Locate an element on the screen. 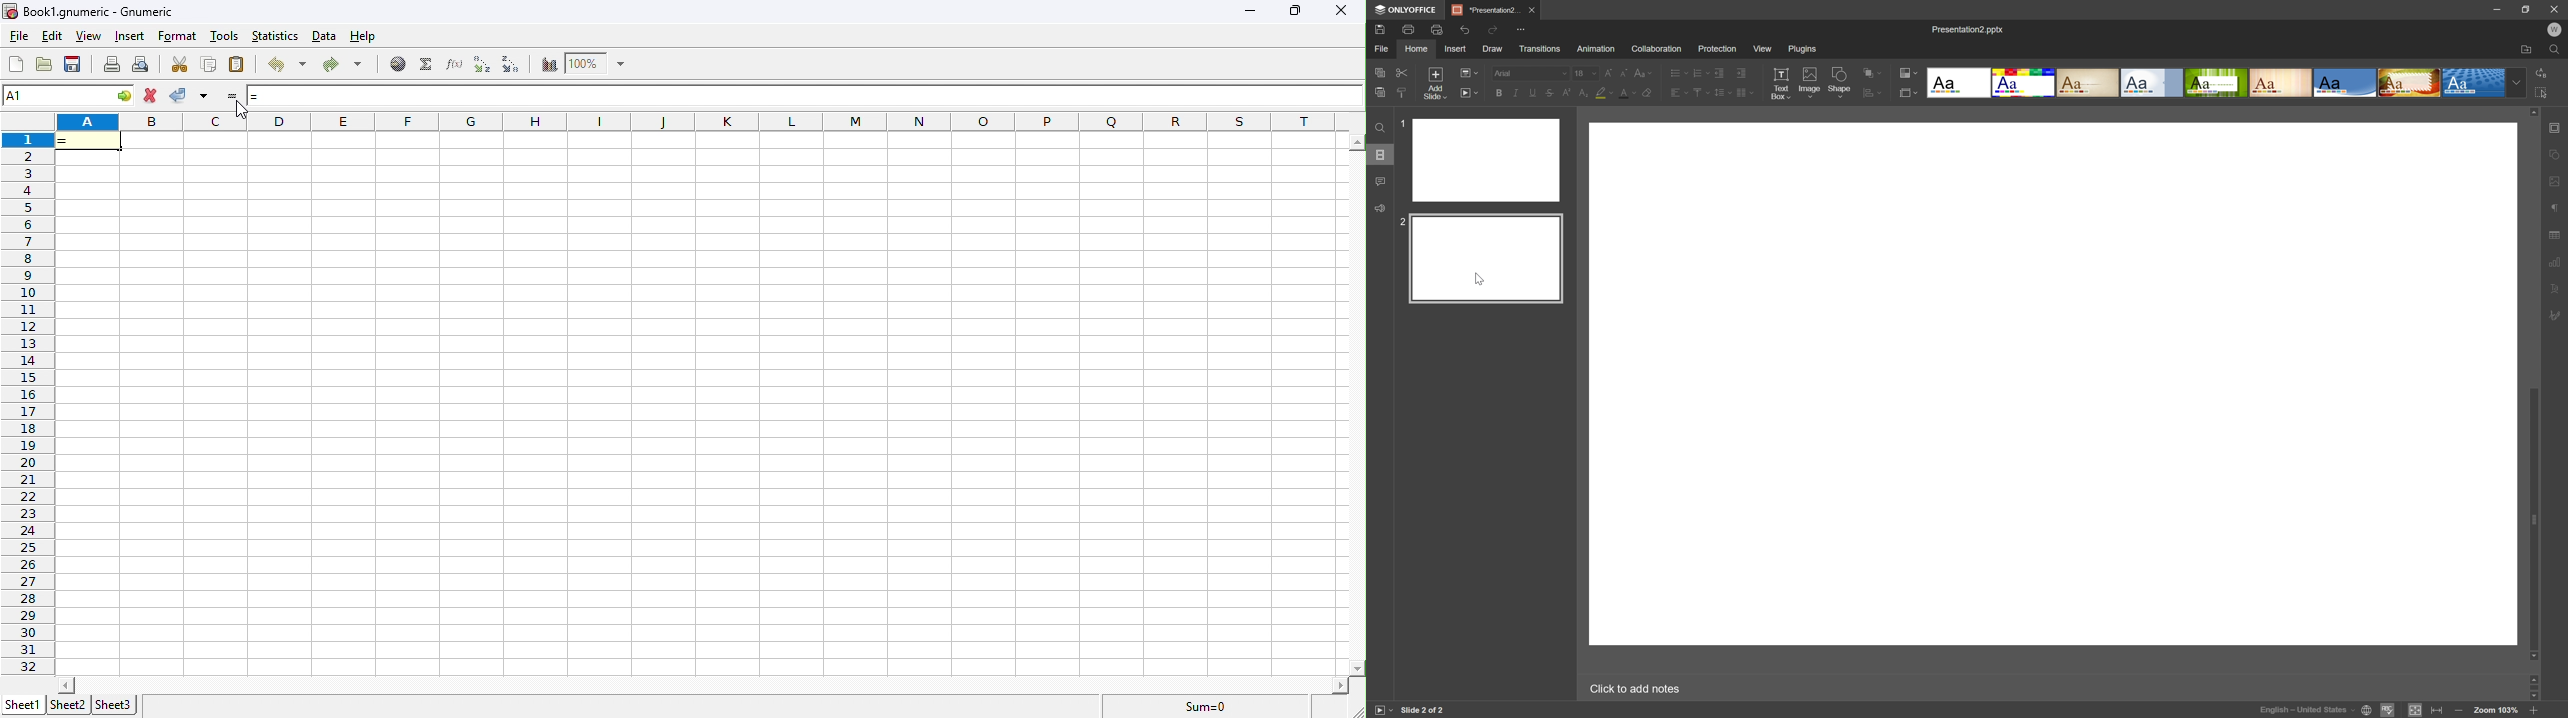 Image resolution: width=2576 pixels, height=728 pixels. paste is located at coordinates (236, 64).